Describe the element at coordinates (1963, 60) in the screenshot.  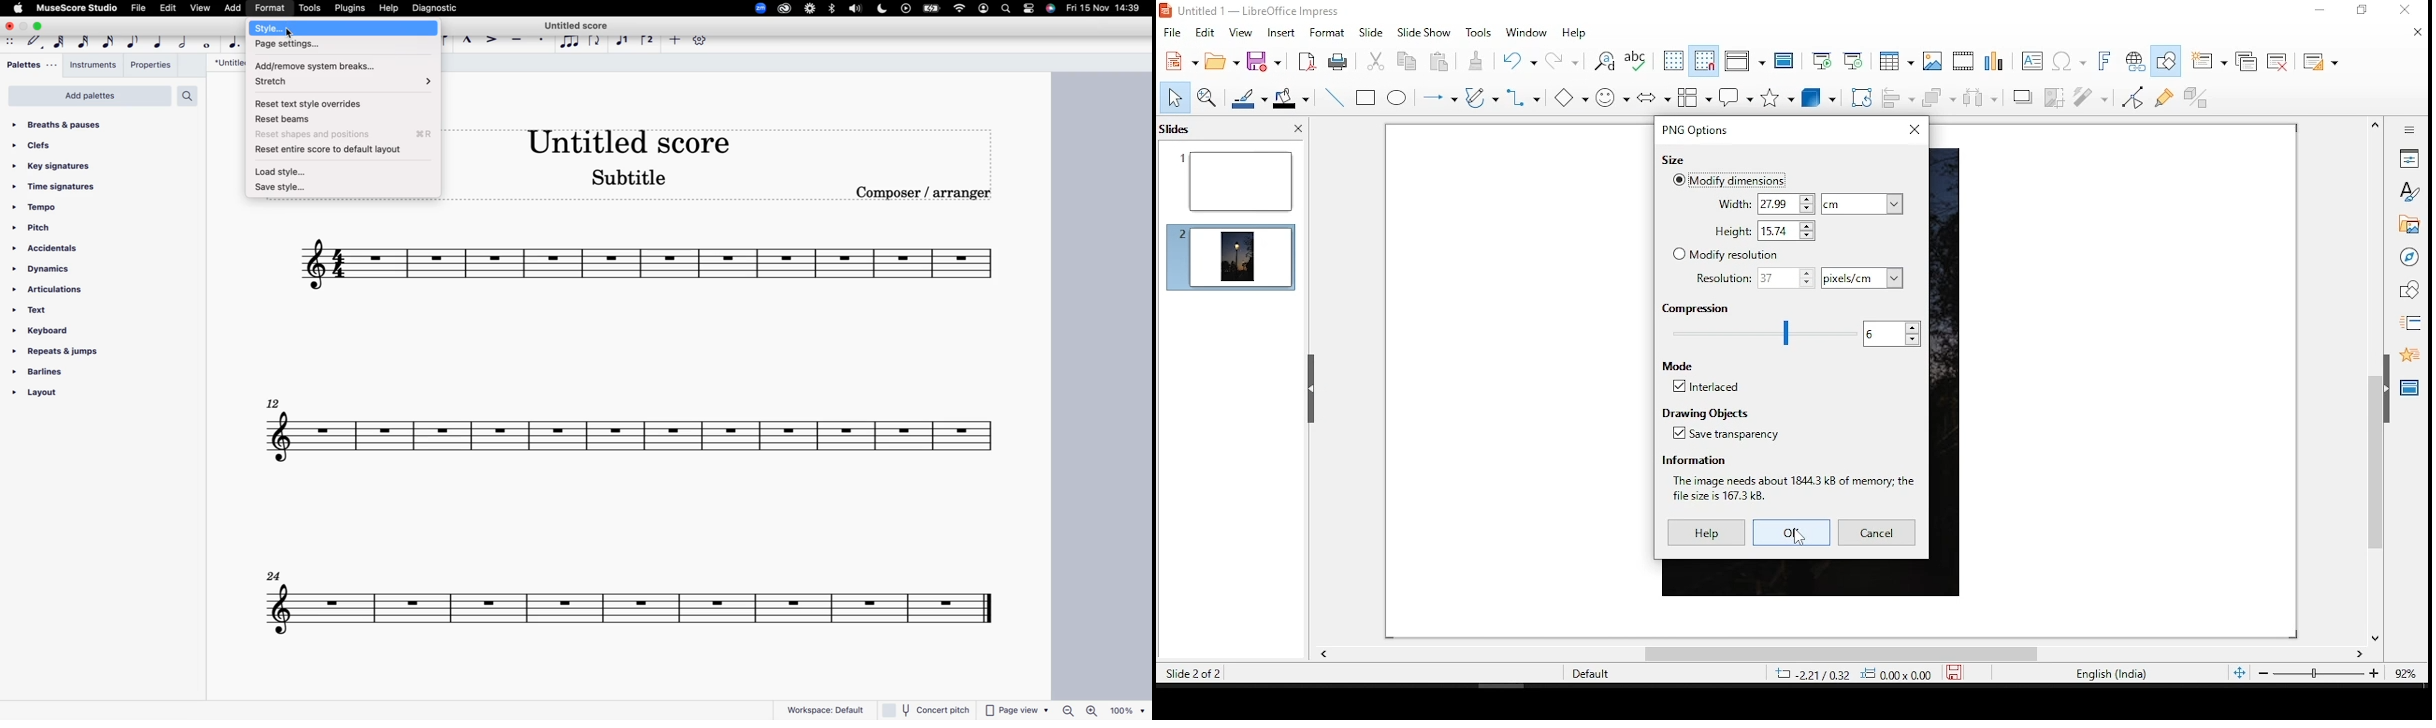
I see `insert audio and video` at that location.